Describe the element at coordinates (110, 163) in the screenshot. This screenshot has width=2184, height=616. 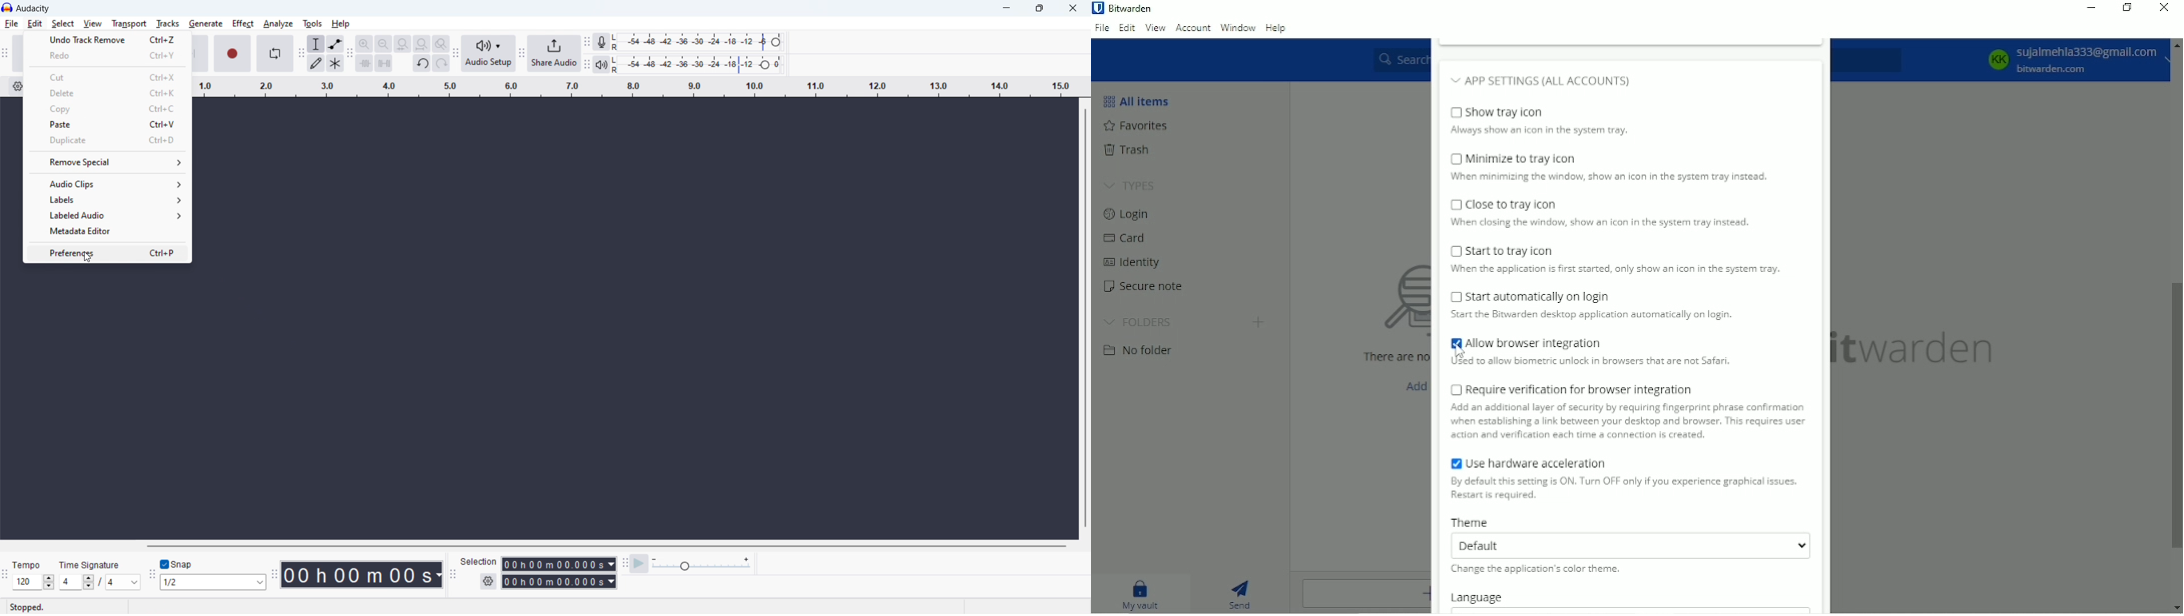
I see `remove special` at that location.